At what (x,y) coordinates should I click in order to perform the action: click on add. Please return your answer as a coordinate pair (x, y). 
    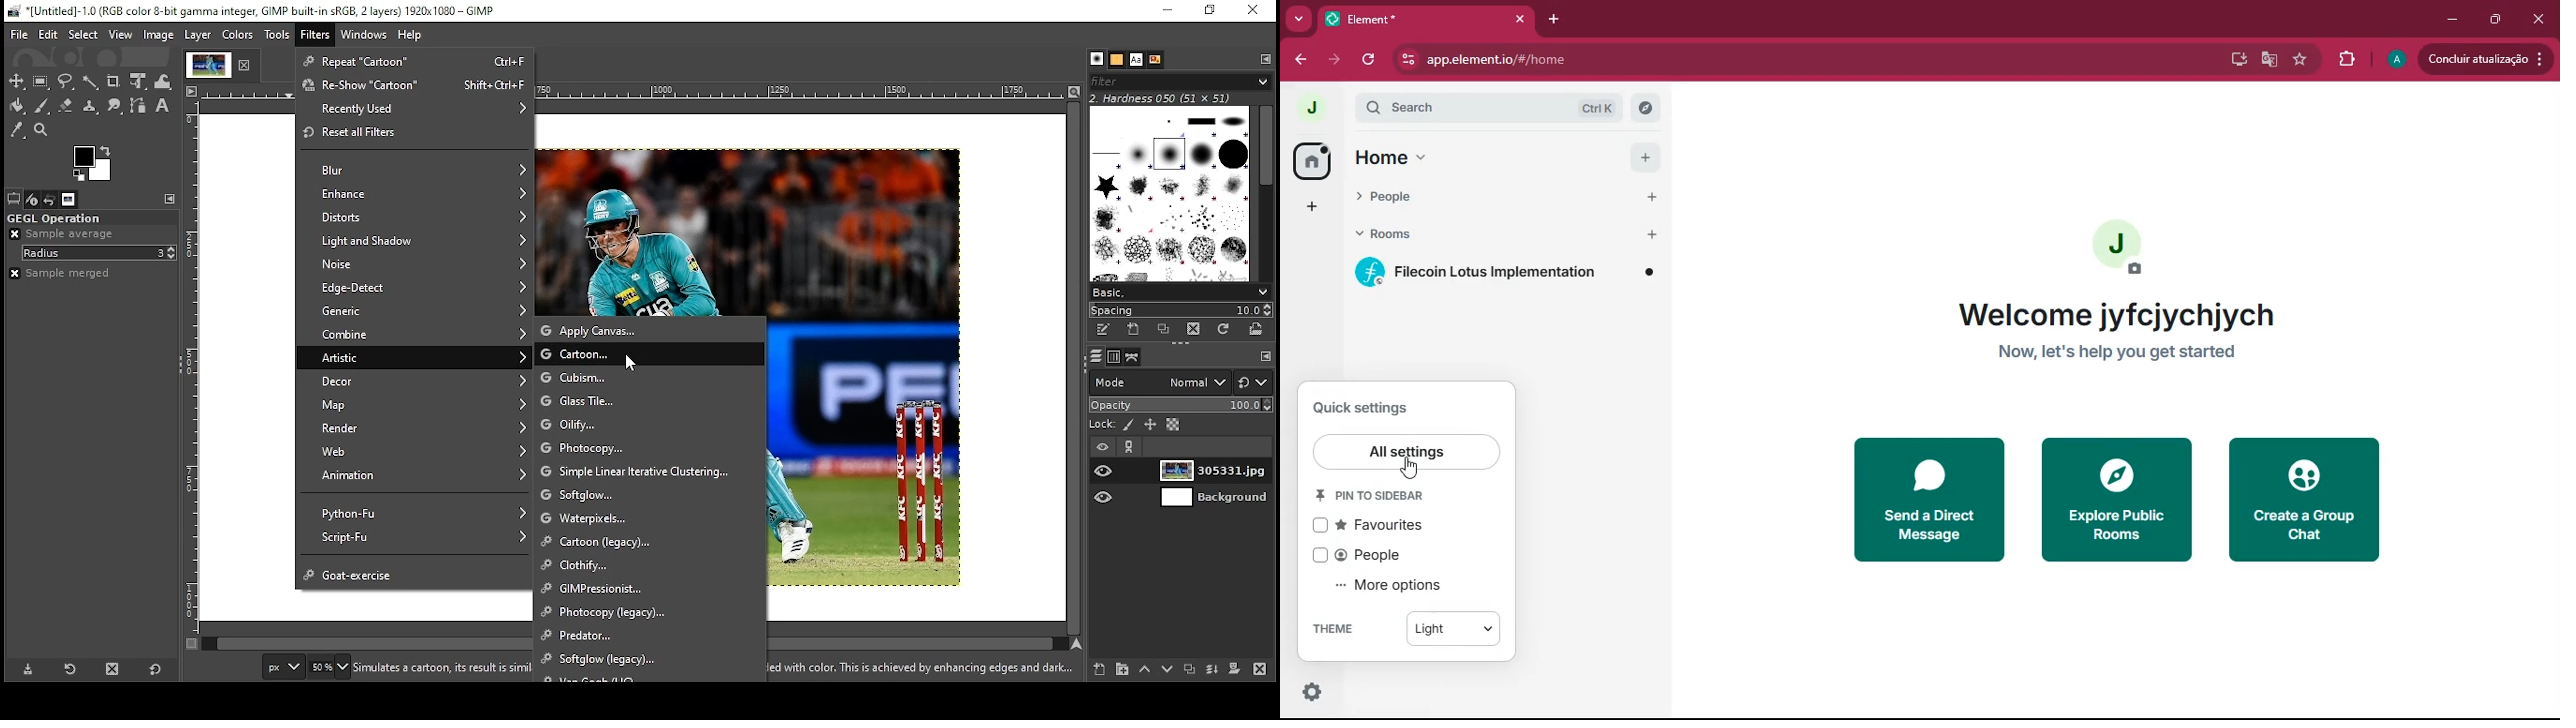
    Looking at the image, I should click on (1646, 158).